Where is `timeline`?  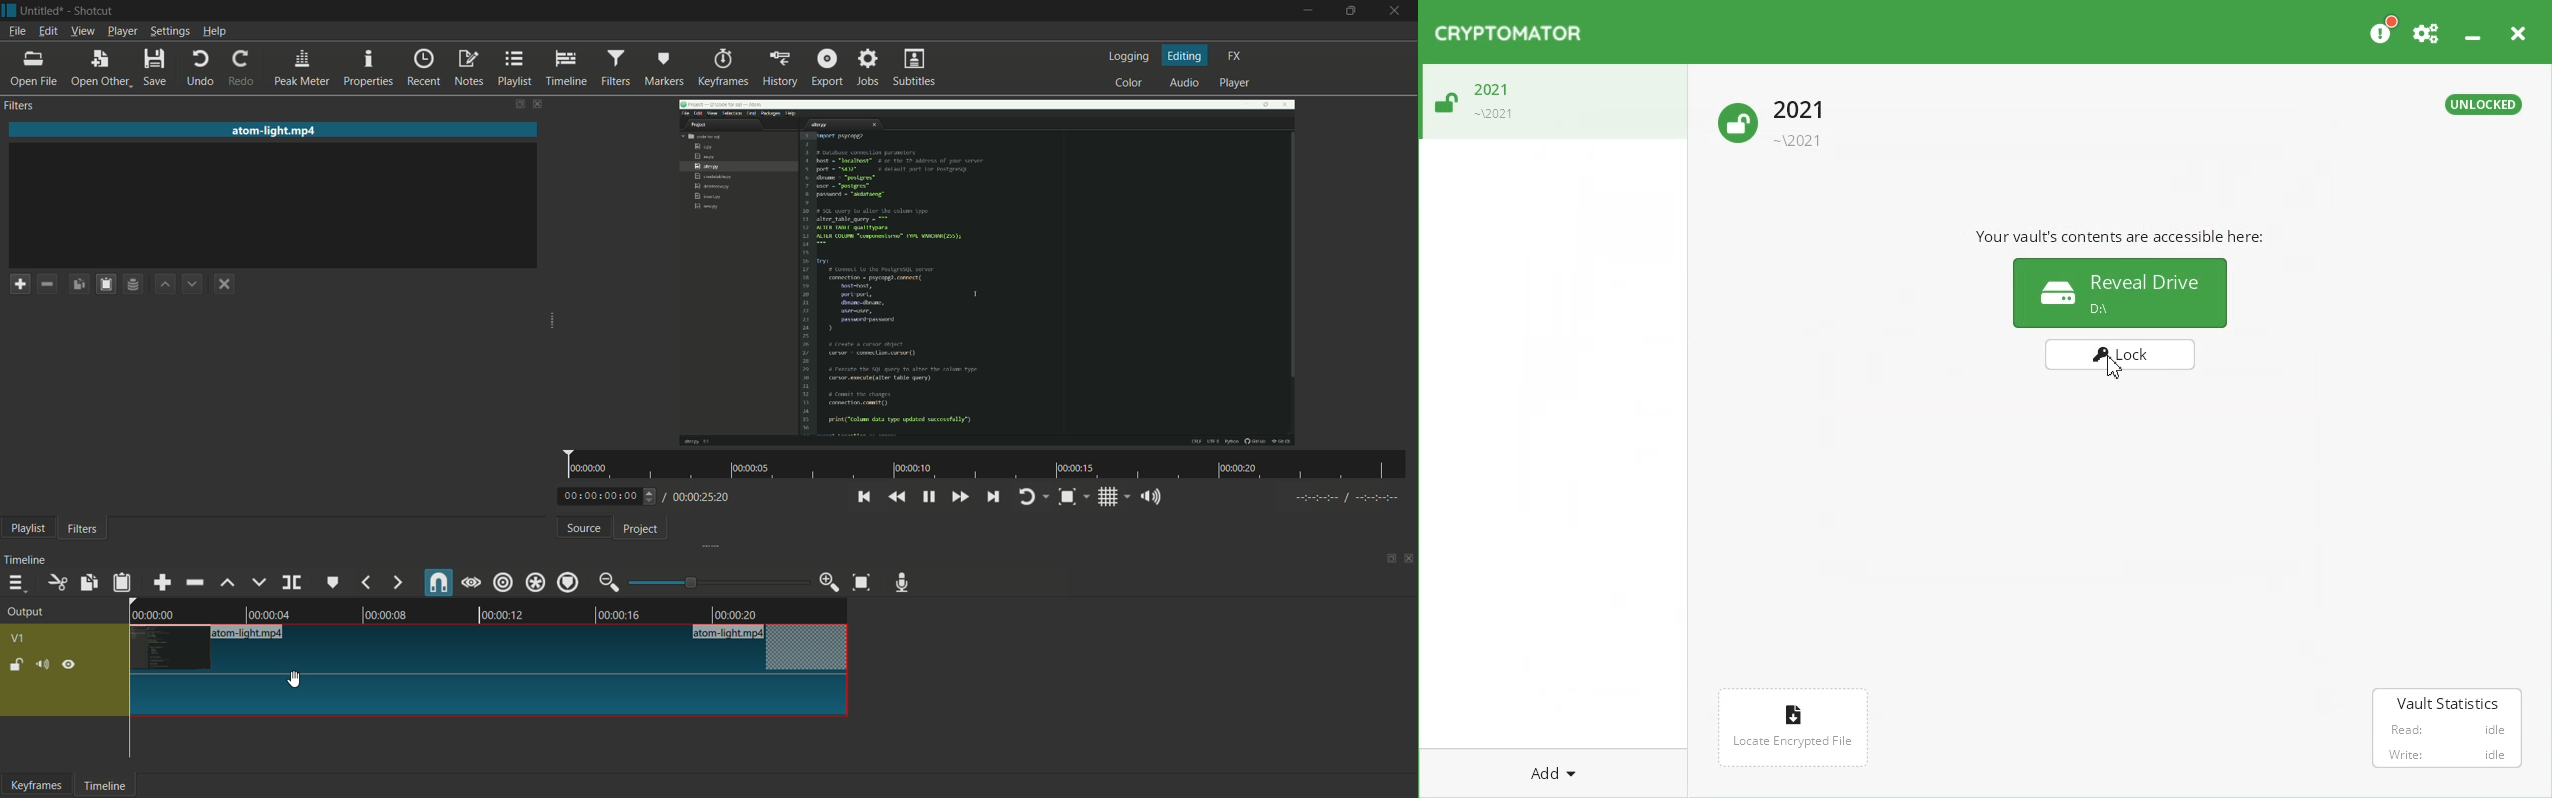 timeline is located at coordinates (27, 561).